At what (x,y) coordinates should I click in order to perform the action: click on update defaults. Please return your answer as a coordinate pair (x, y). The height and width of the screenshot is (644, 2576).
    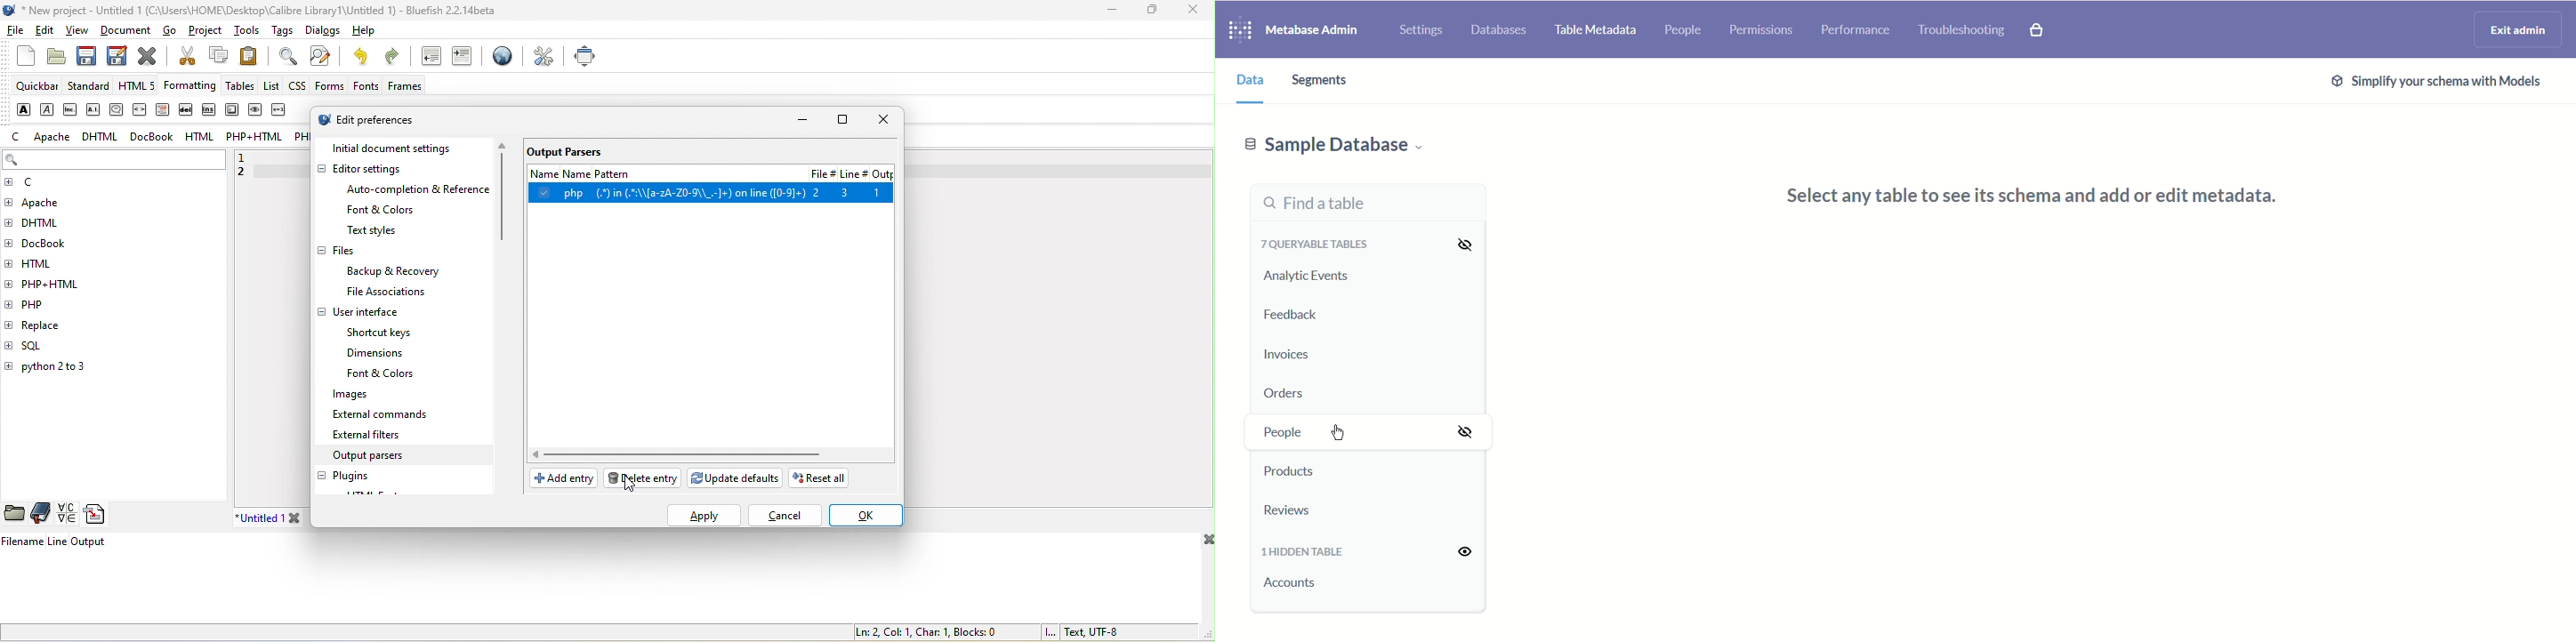
    Looking at the image, I should click on (737, 477).